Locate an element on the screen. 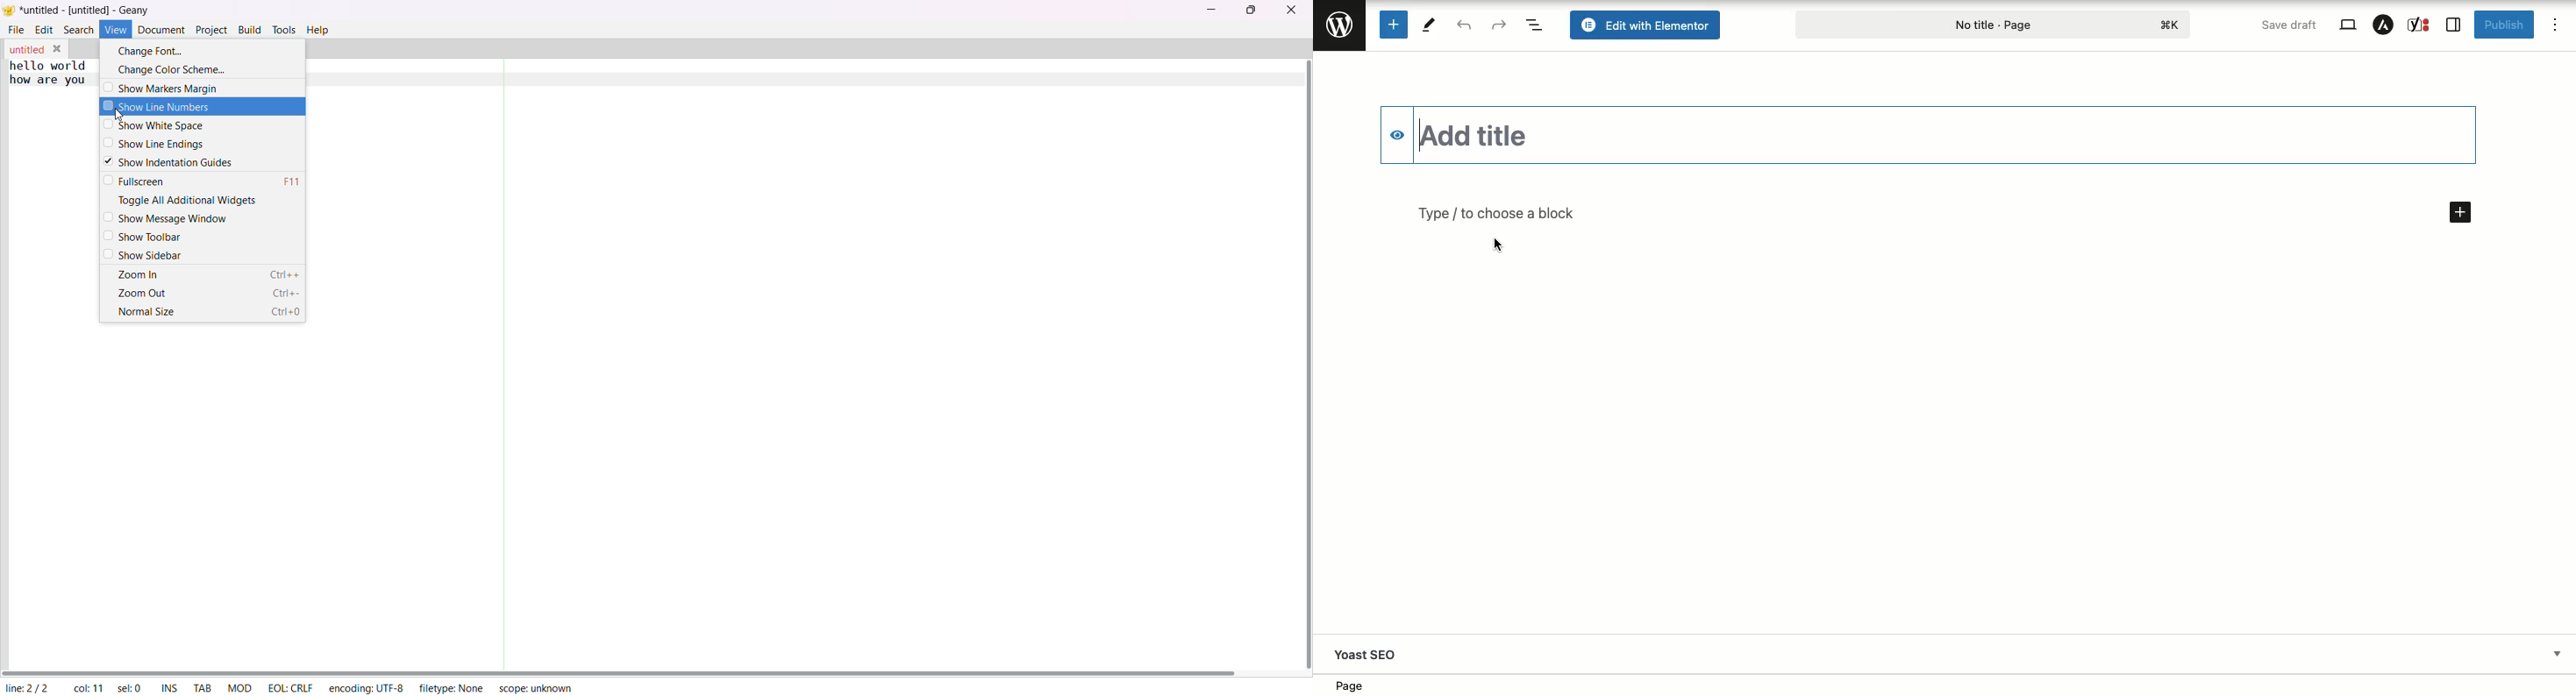 The height and width of the screenshot is (700, 2576). selected is located at coordinates (129, 687).